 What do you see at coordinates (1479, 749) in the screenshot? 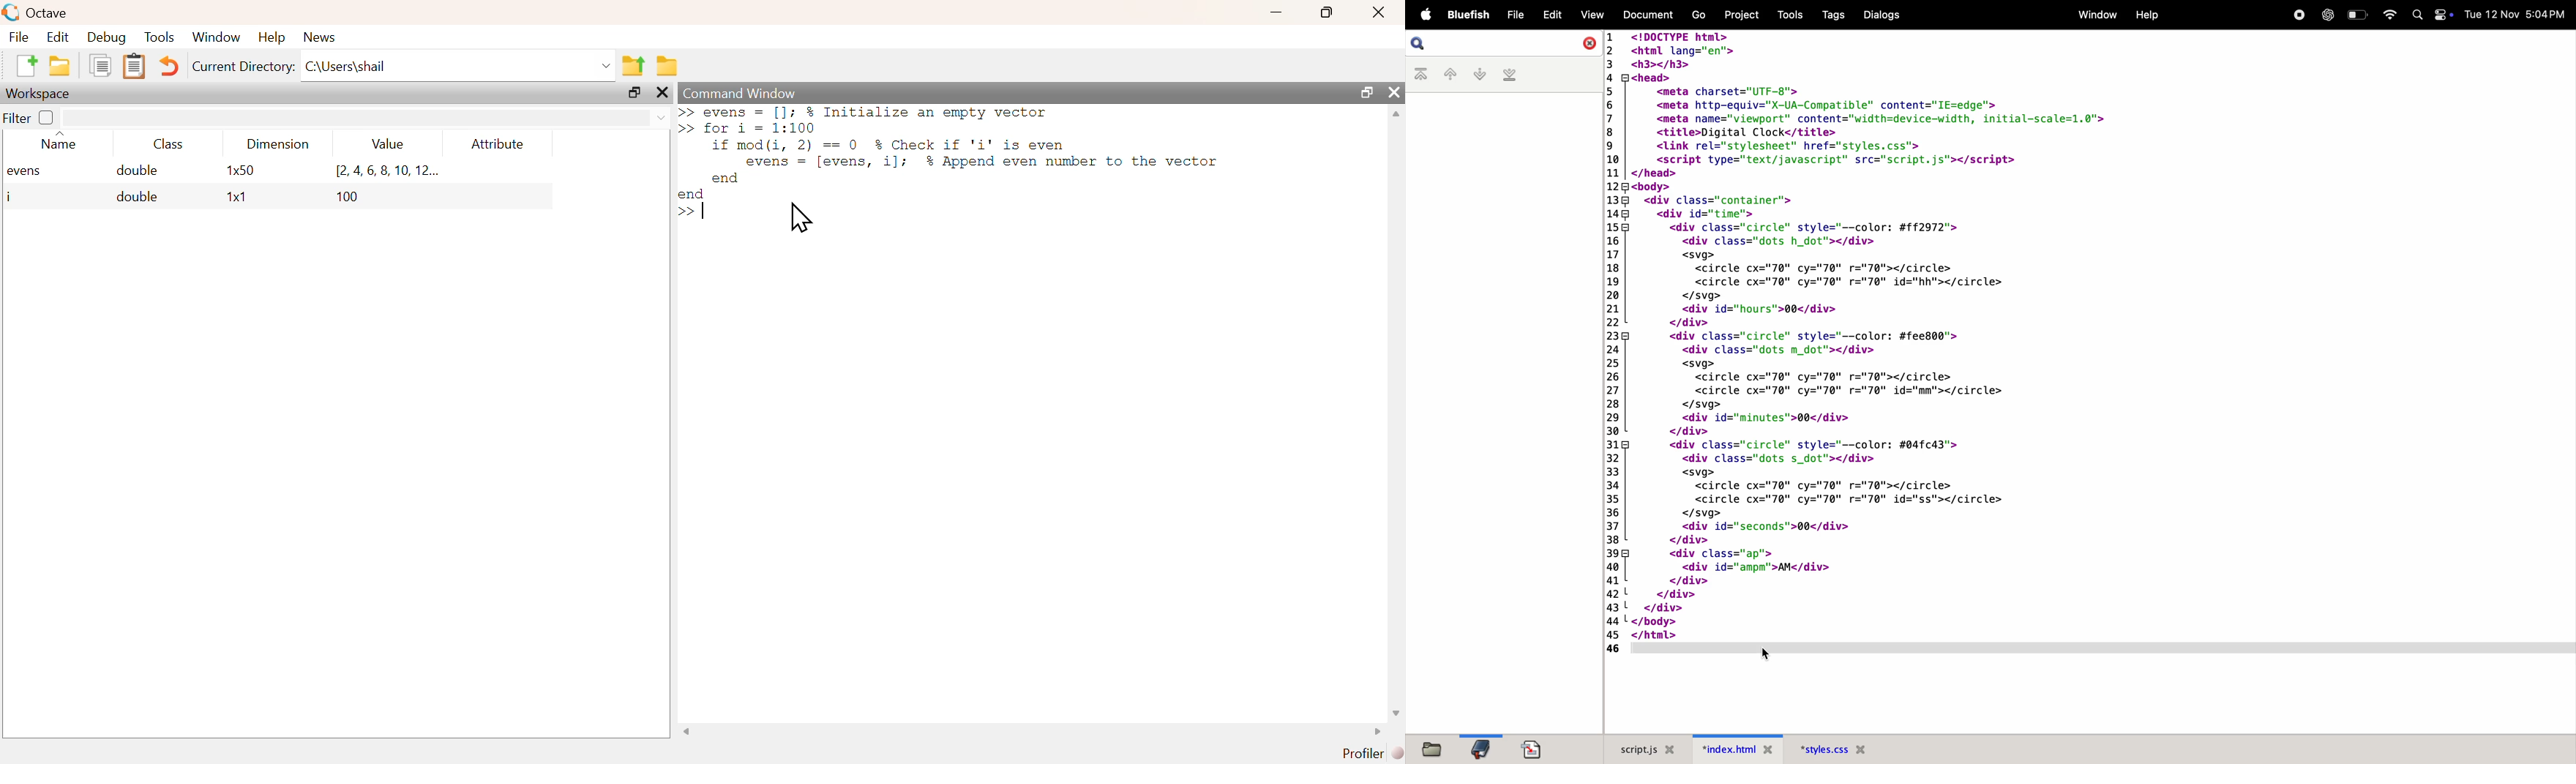
I see `bookmark` at bounding box center [1479, 749].